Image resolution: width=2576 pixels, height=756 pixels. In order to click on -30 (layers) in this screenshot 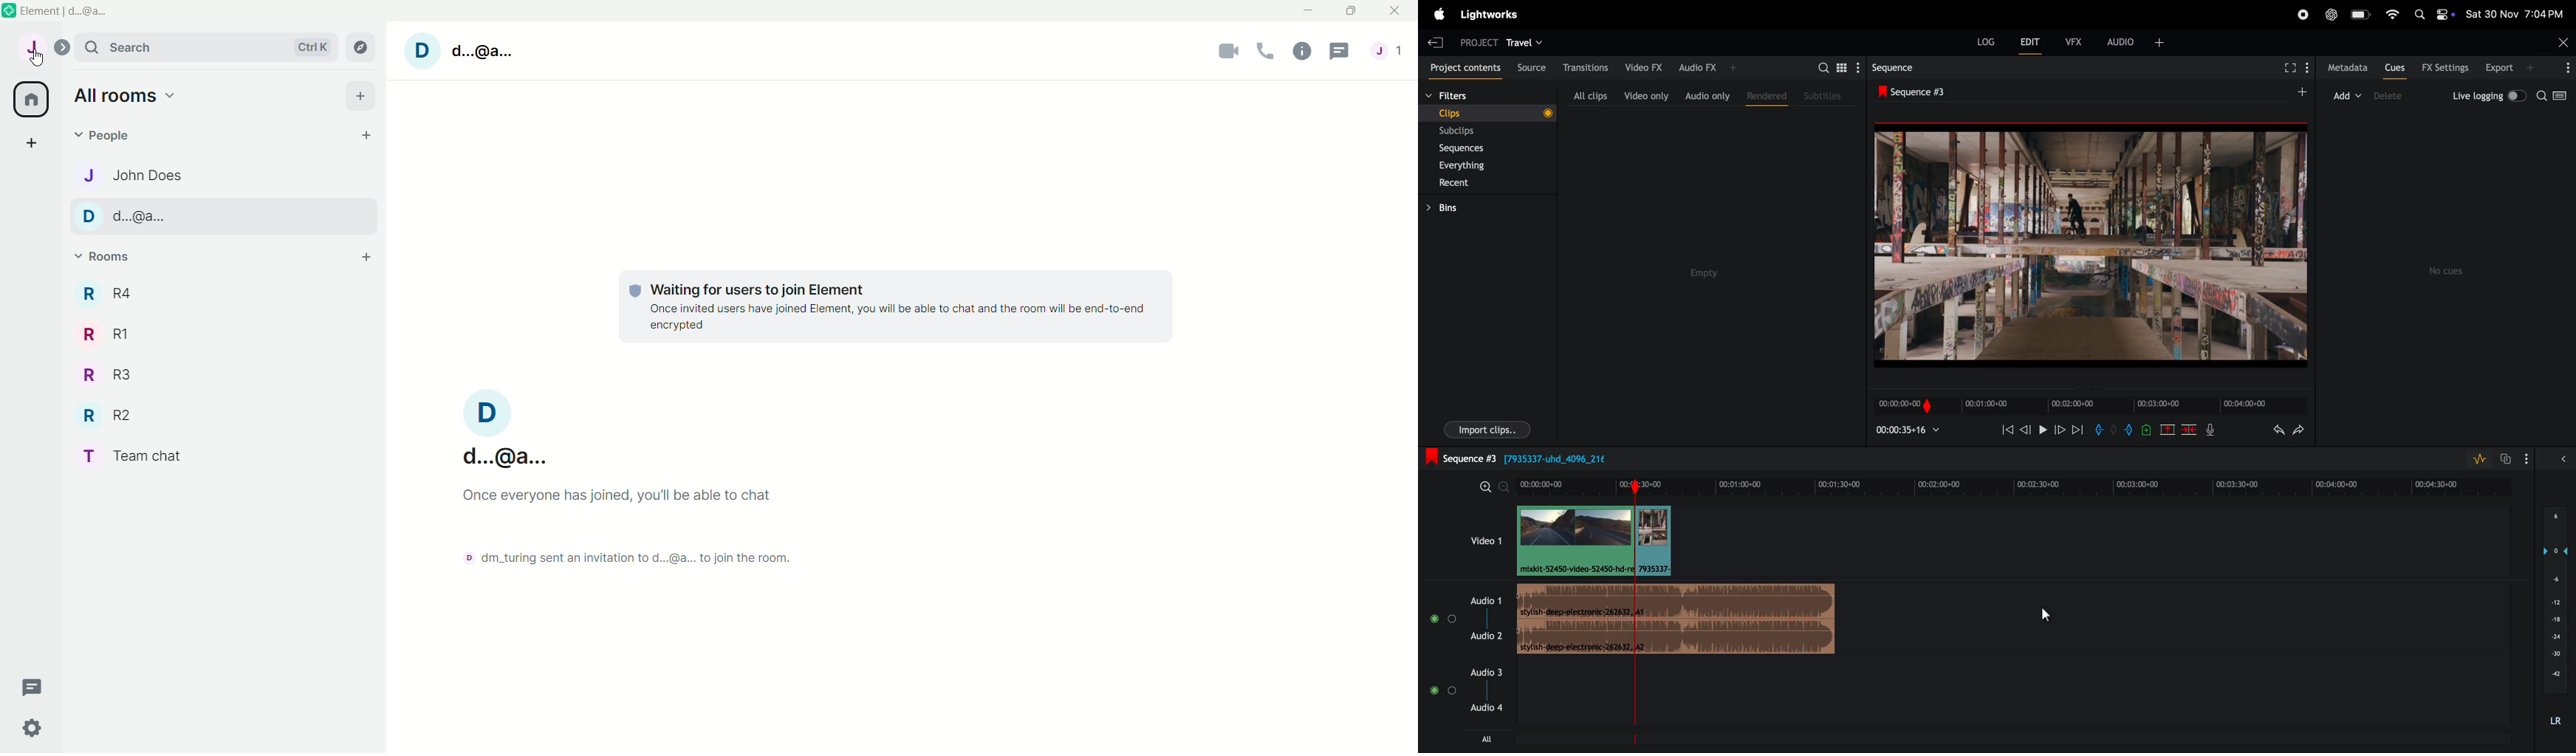, I will do `click(2554, 655)`.